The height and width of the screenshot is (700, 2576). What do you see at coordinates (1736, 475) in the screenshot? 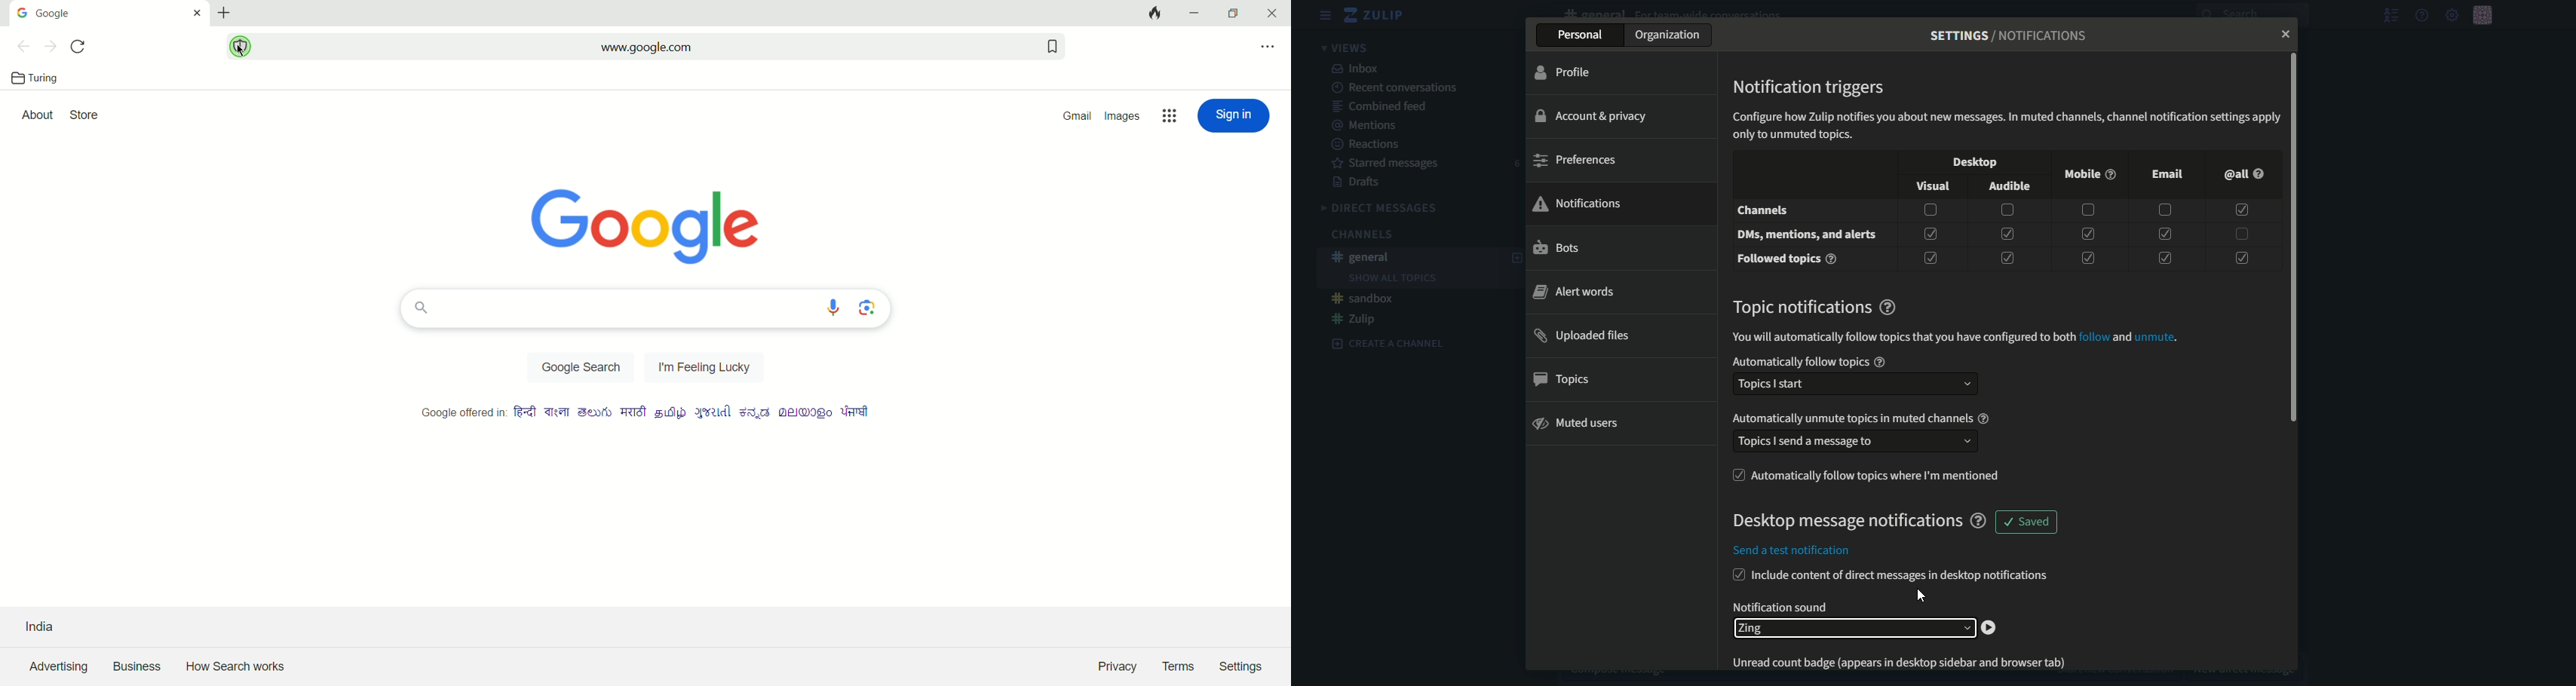
I see `checkbox` at bounding box center [1736, 475].